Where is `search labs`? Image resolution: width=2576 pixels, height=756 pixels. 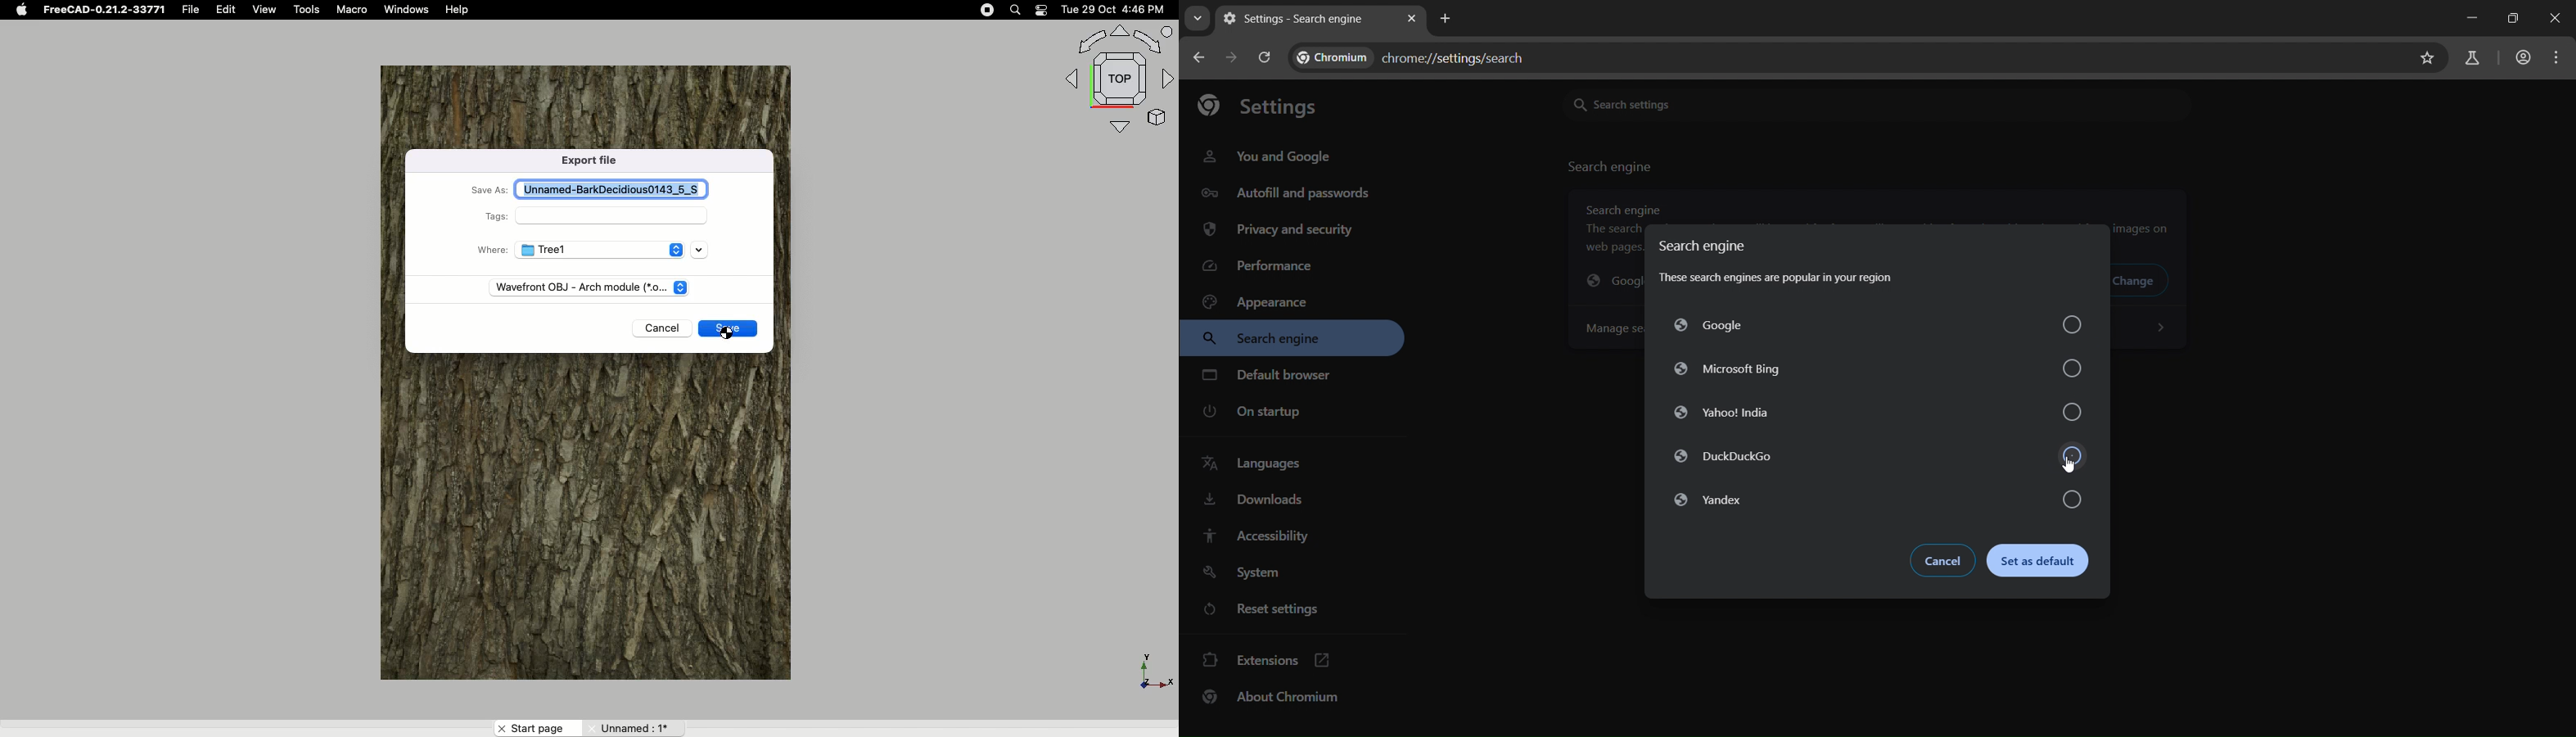
search labs is located at coordinates (2476, 58).